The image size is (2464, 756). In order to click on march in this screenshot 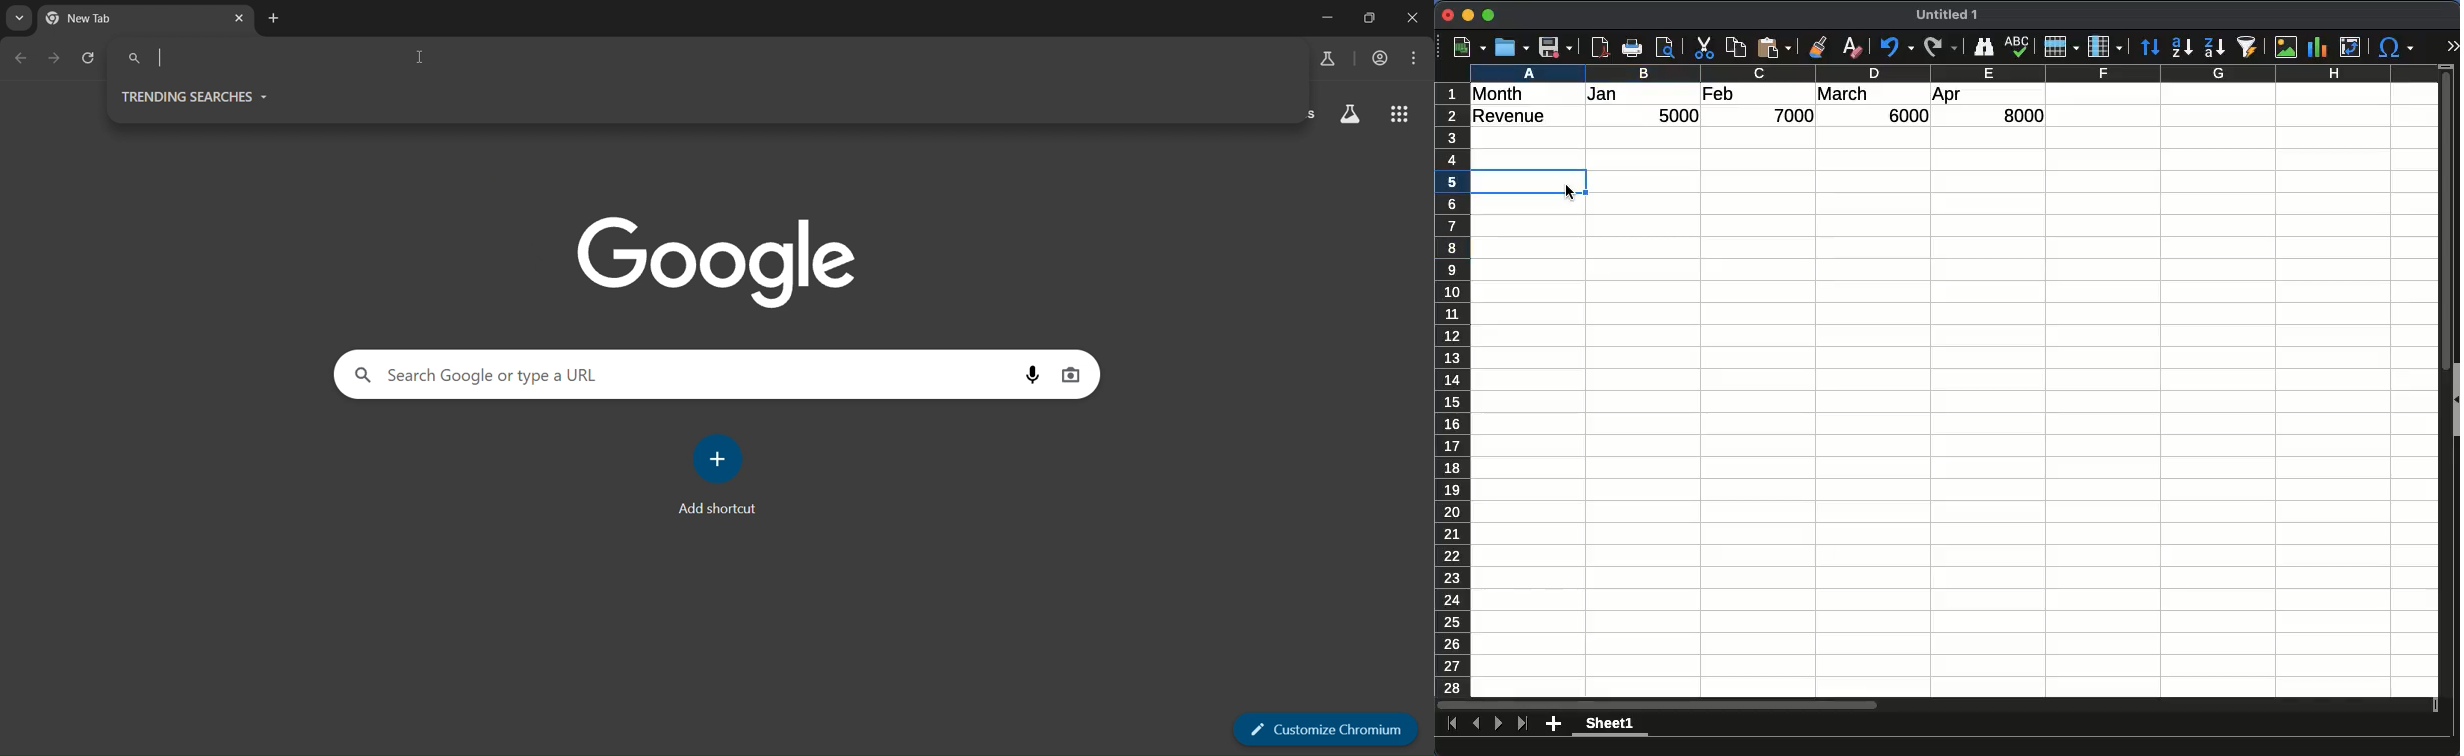, I will do `click(1844, 93)`.